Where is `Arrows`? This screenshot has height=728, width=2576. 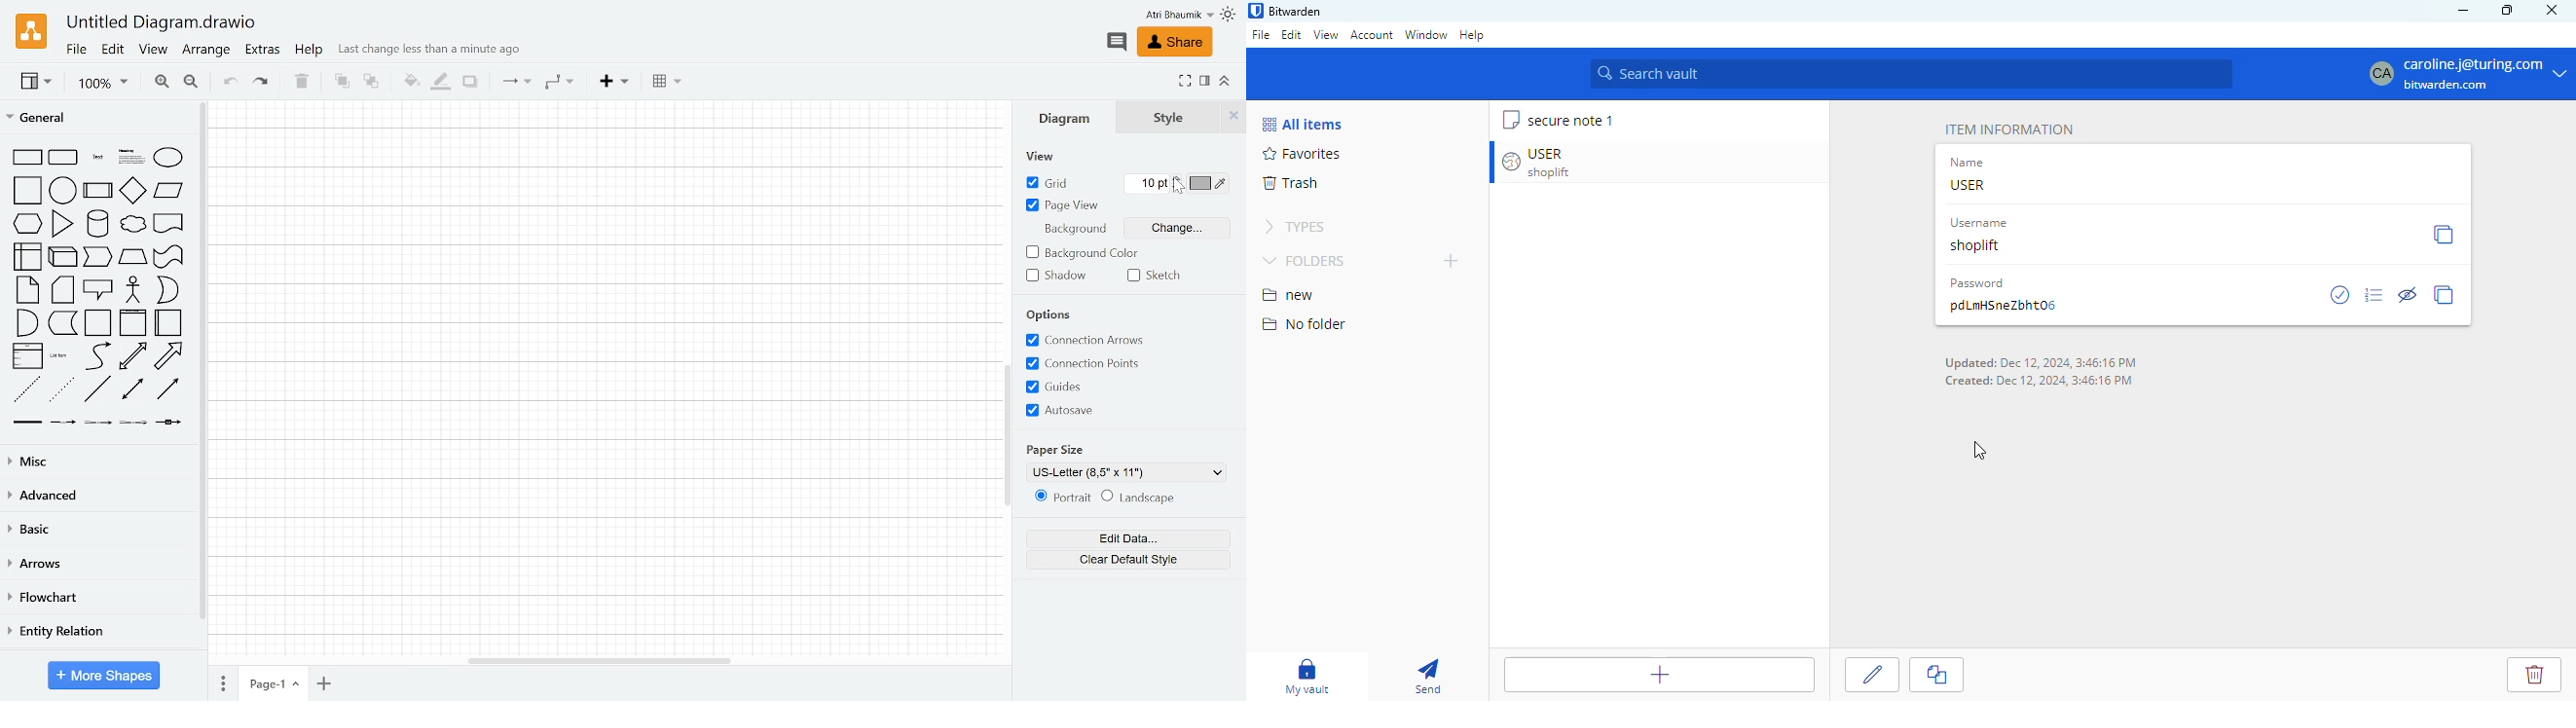 Arrows is located at coordinates (98, 565).